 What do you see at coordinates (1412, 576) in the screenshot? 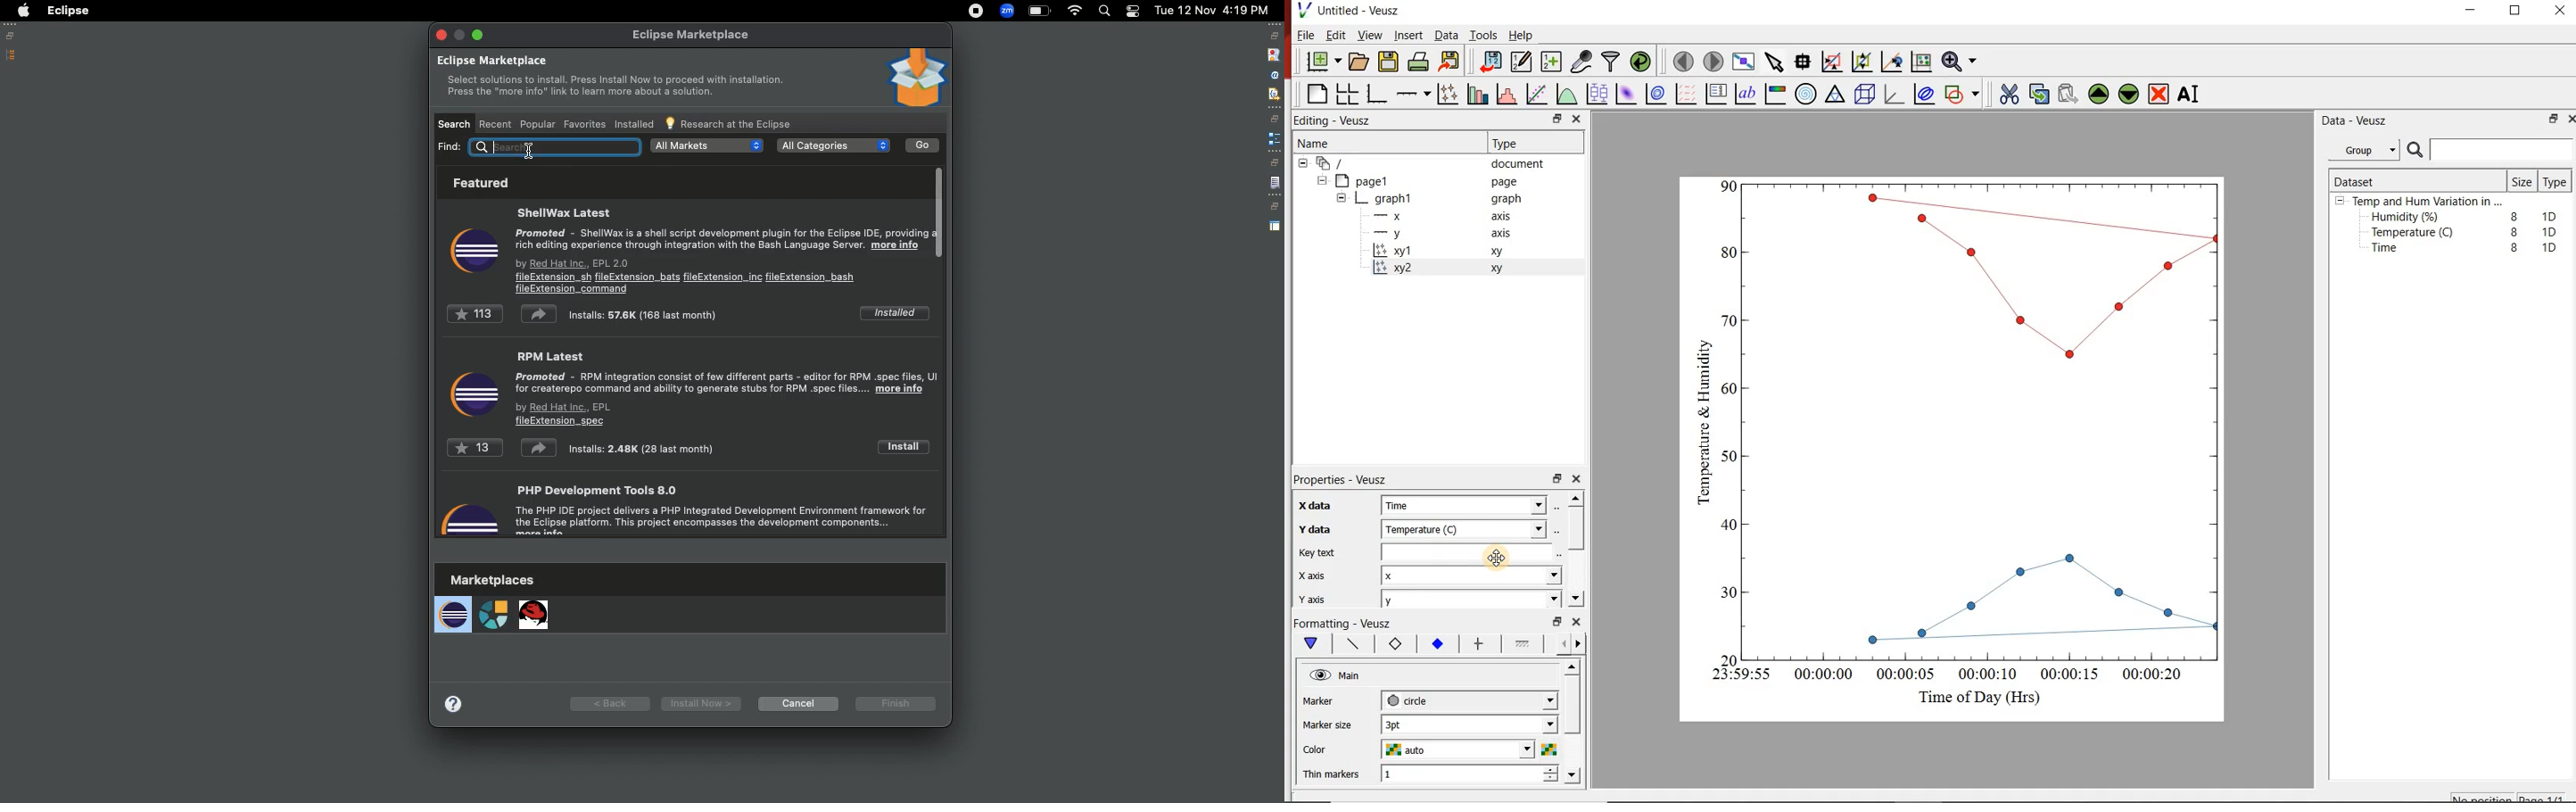
I see `x` at bounding box center [1412, 576].